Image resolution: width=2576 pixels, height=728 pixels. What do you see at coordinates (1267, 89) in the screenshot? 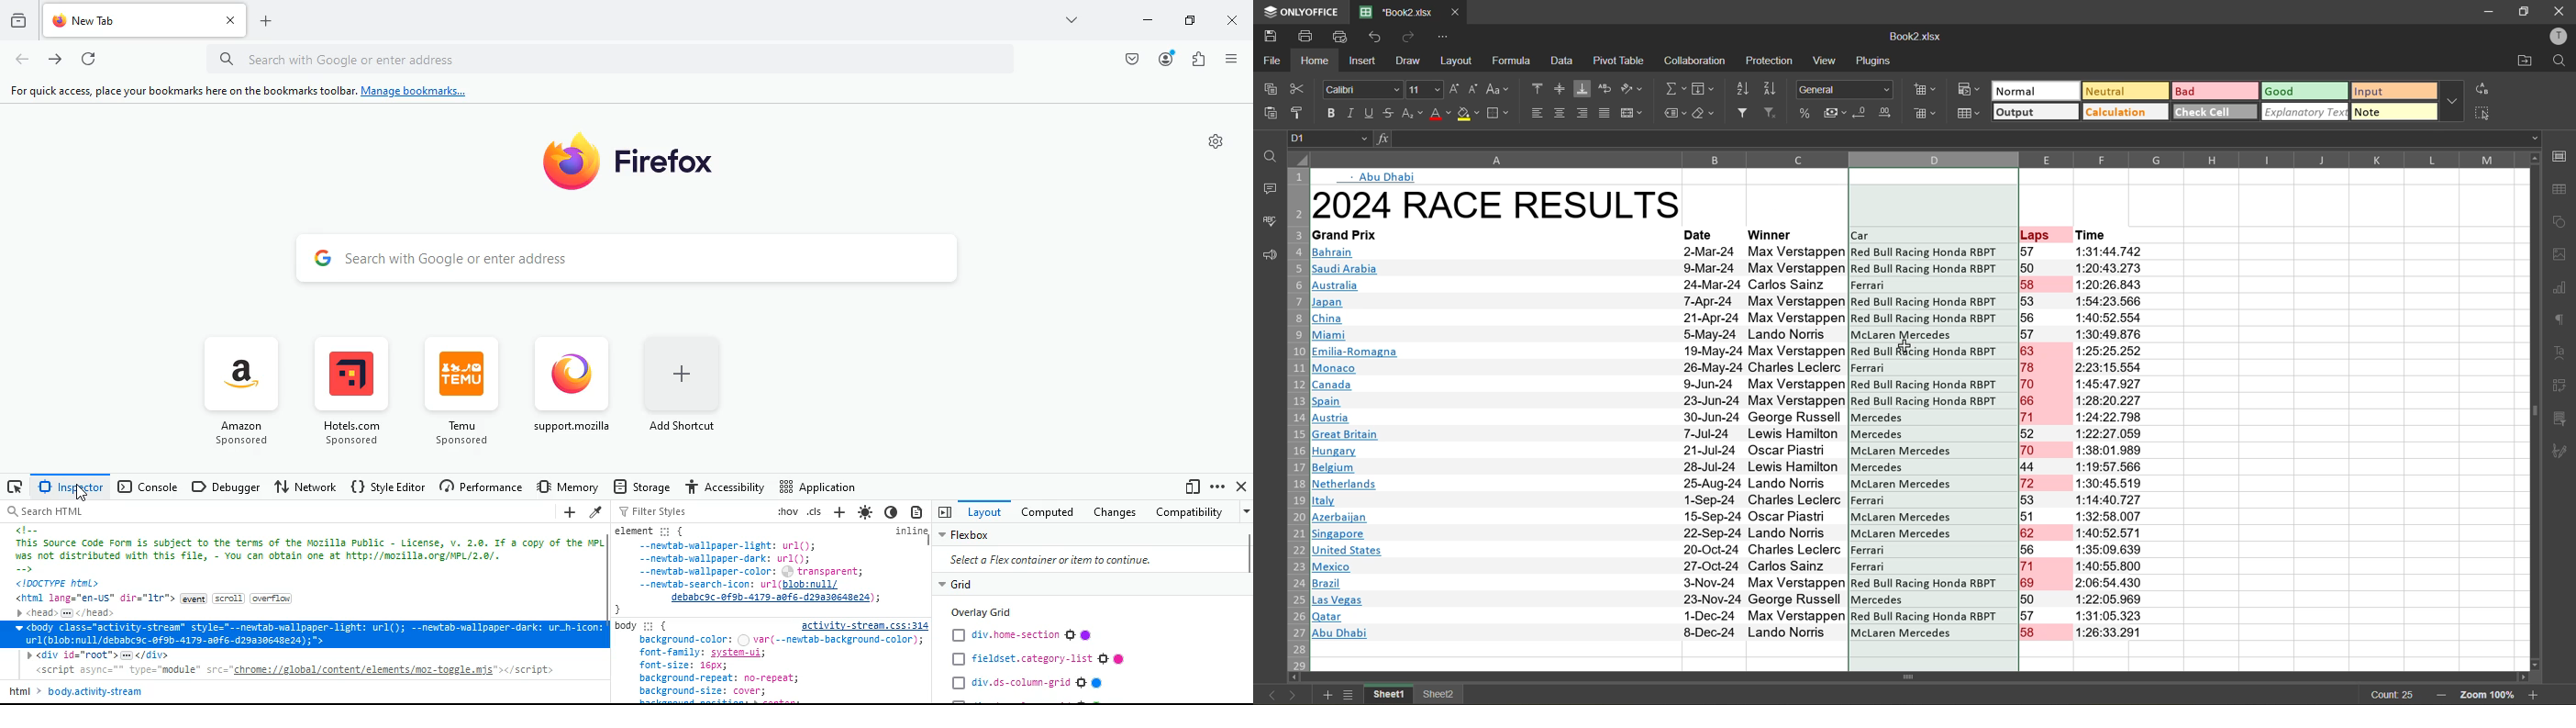
I see `copy` at bounding box center [1267, 89].